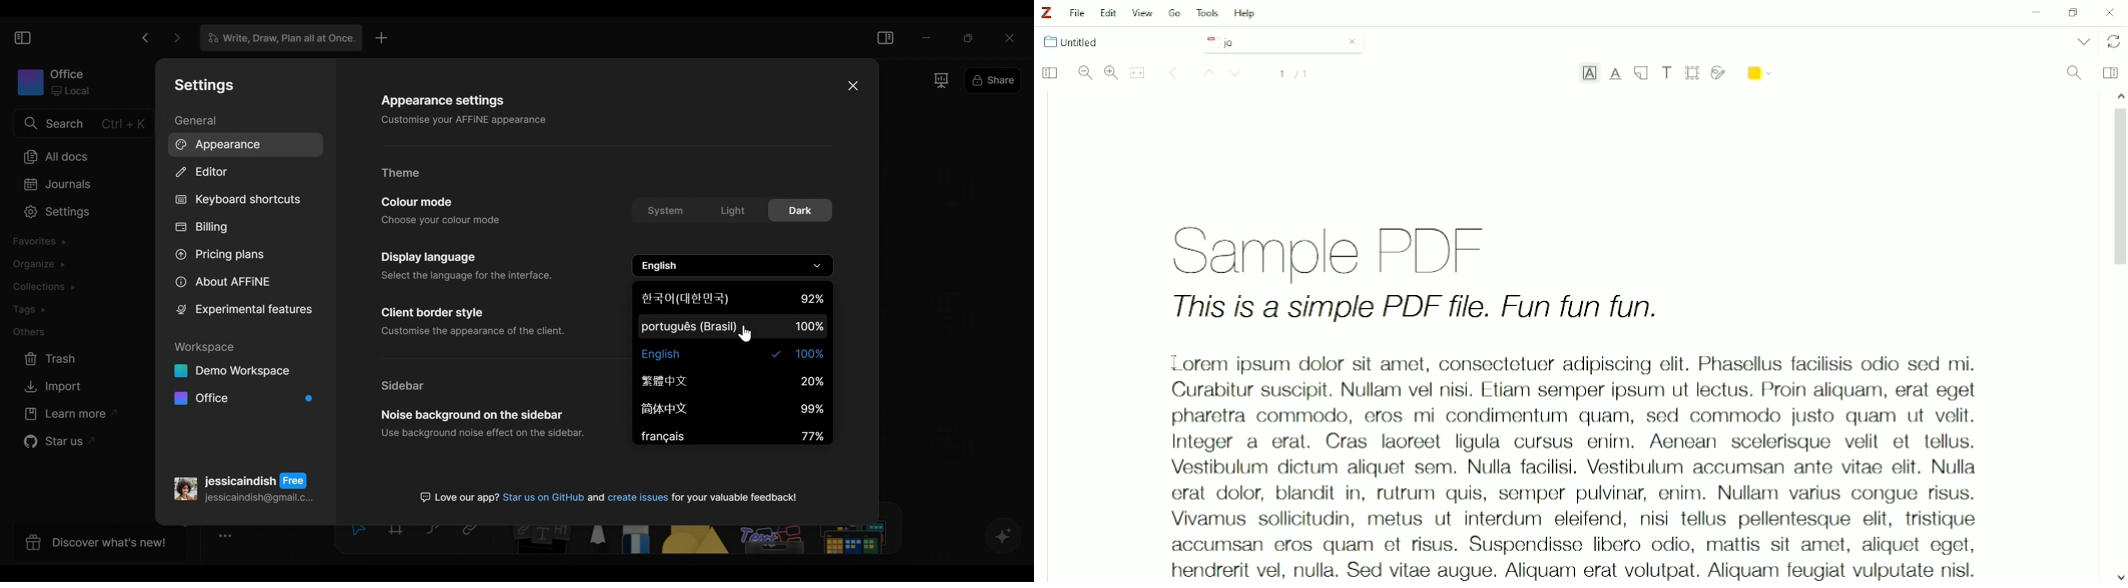 The height and width of the screenshot is (588, 2128). What do you see at coordinates (2033, 14) in the screenshot?
I see `Minimize` at bounding box center [2033, 14].